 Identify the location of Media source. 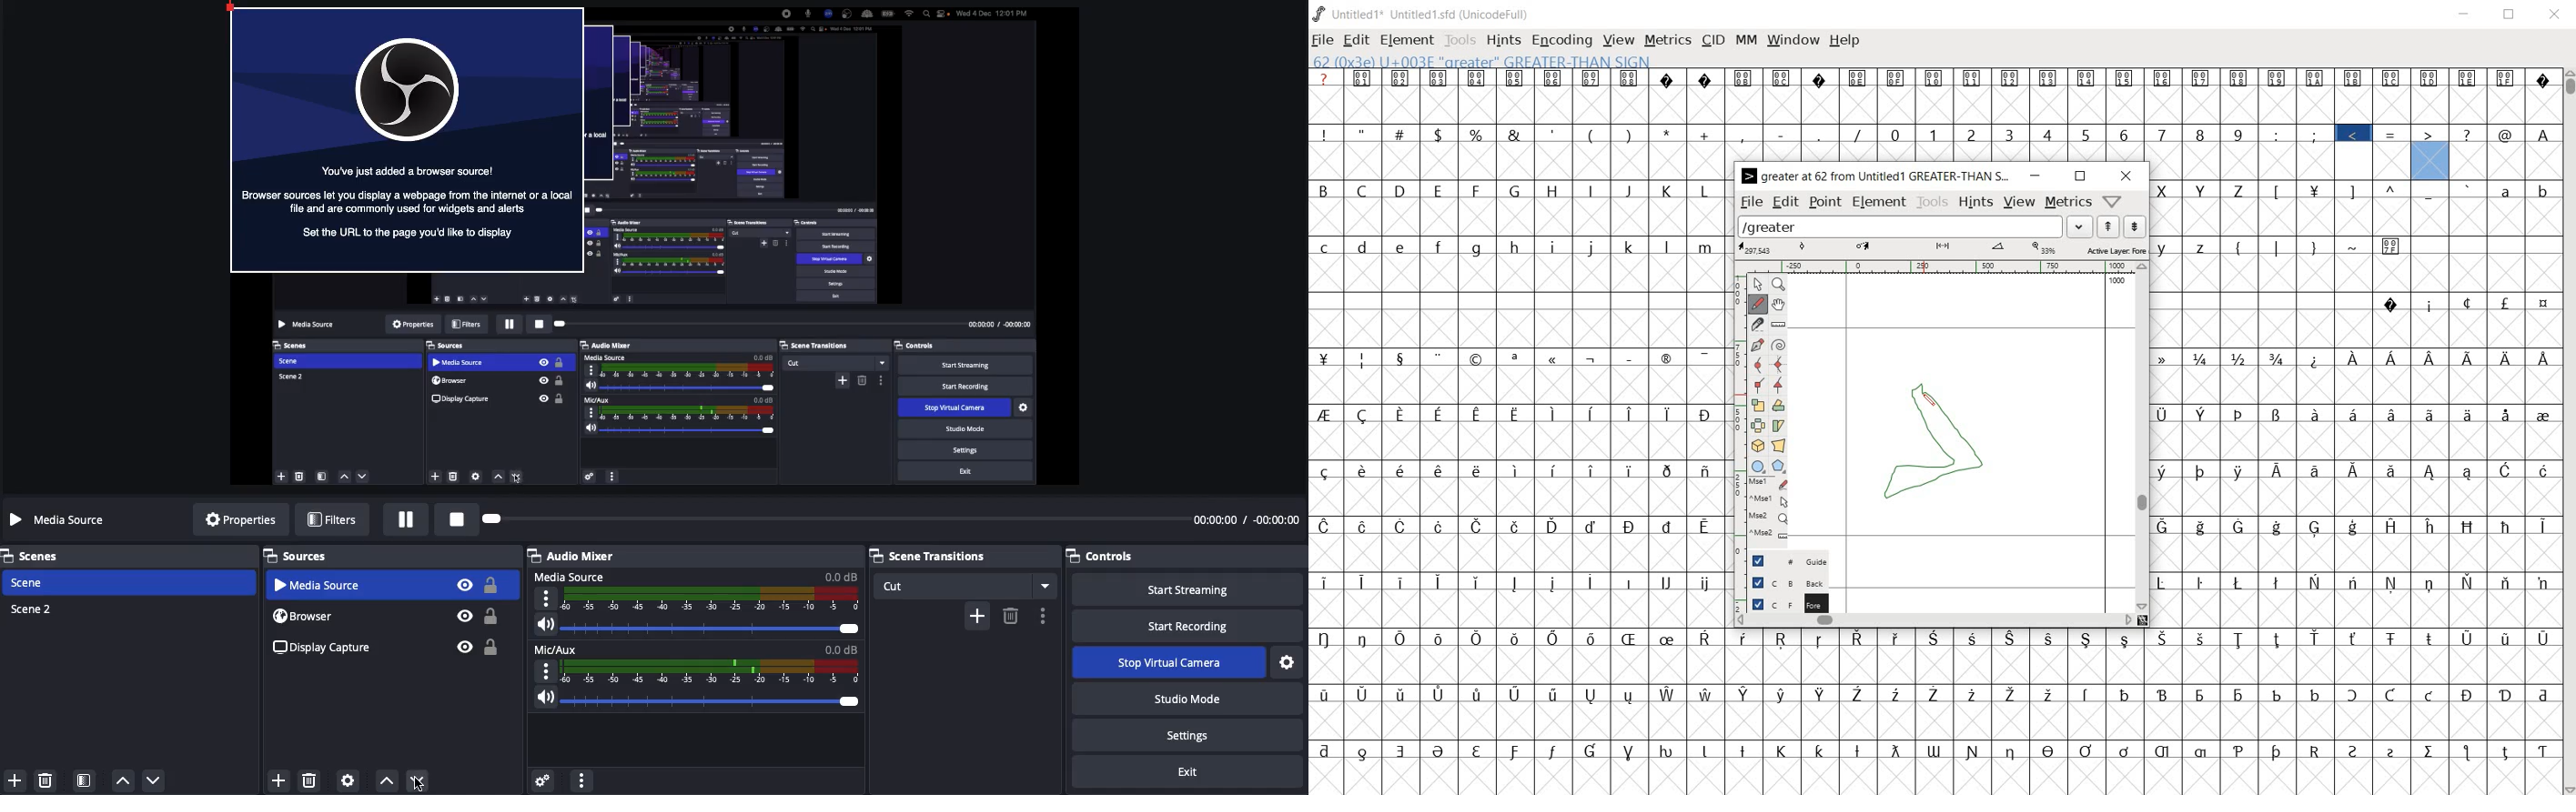
(62, 521).